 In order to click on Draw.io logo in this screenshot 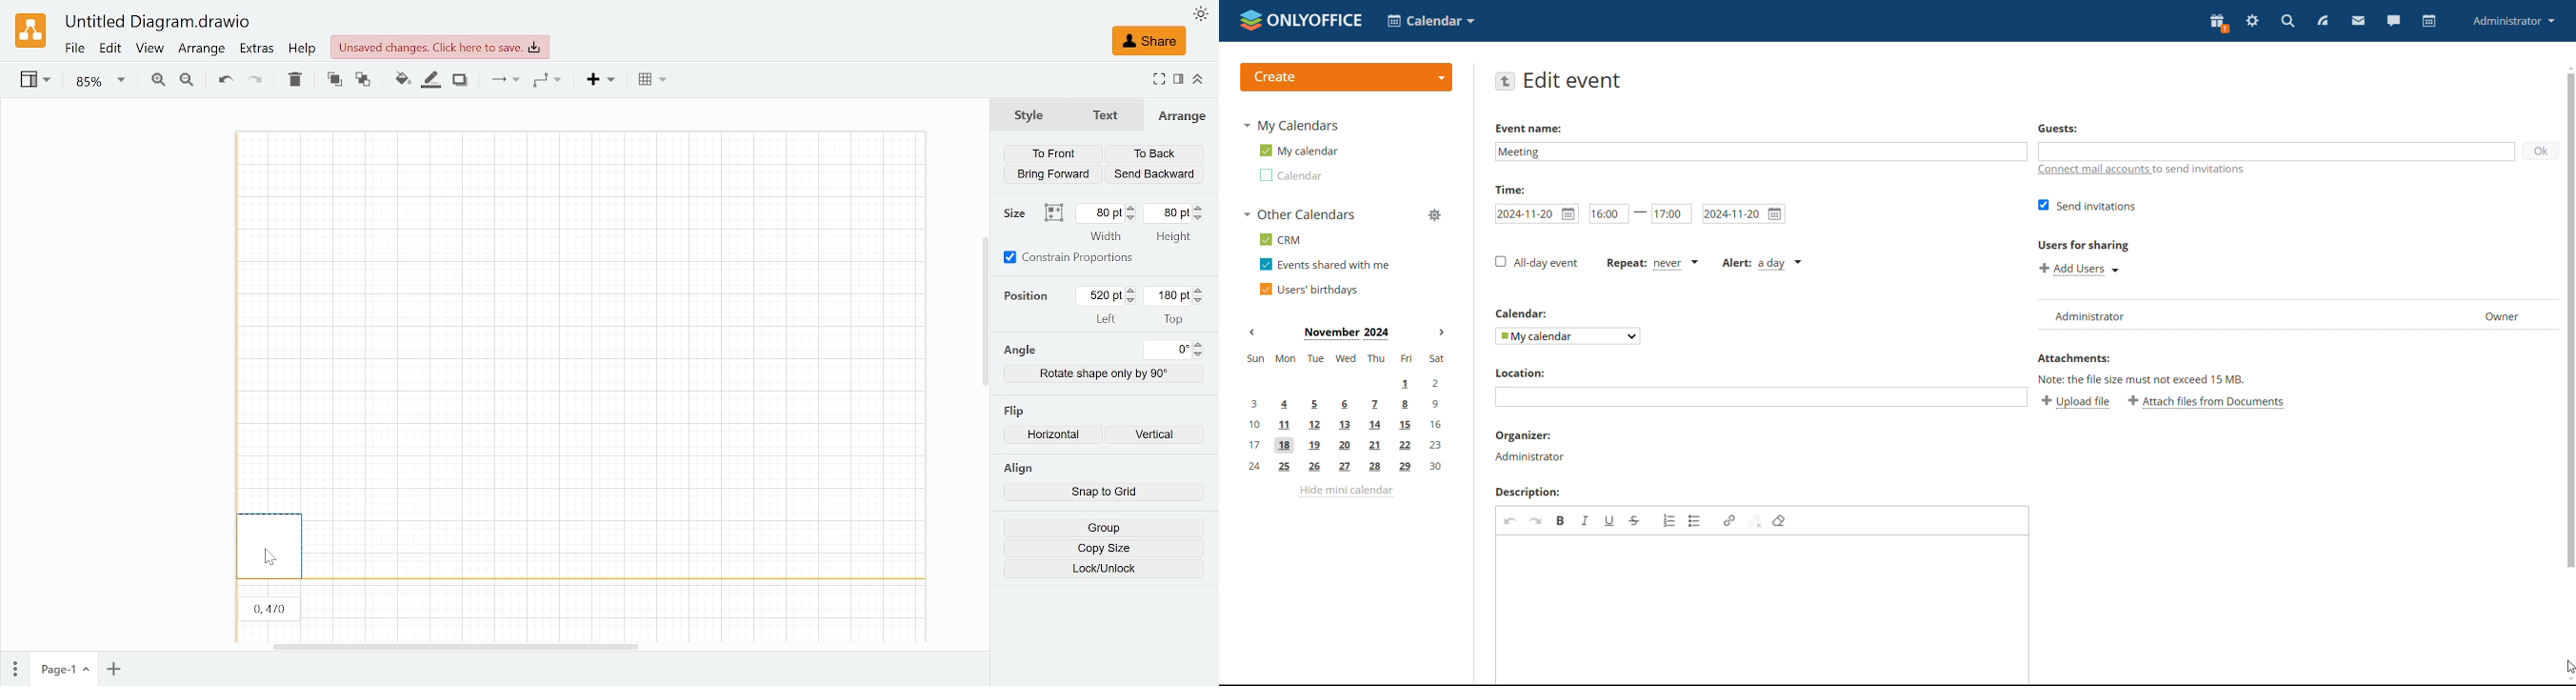, I will do `click(32, 30)`.